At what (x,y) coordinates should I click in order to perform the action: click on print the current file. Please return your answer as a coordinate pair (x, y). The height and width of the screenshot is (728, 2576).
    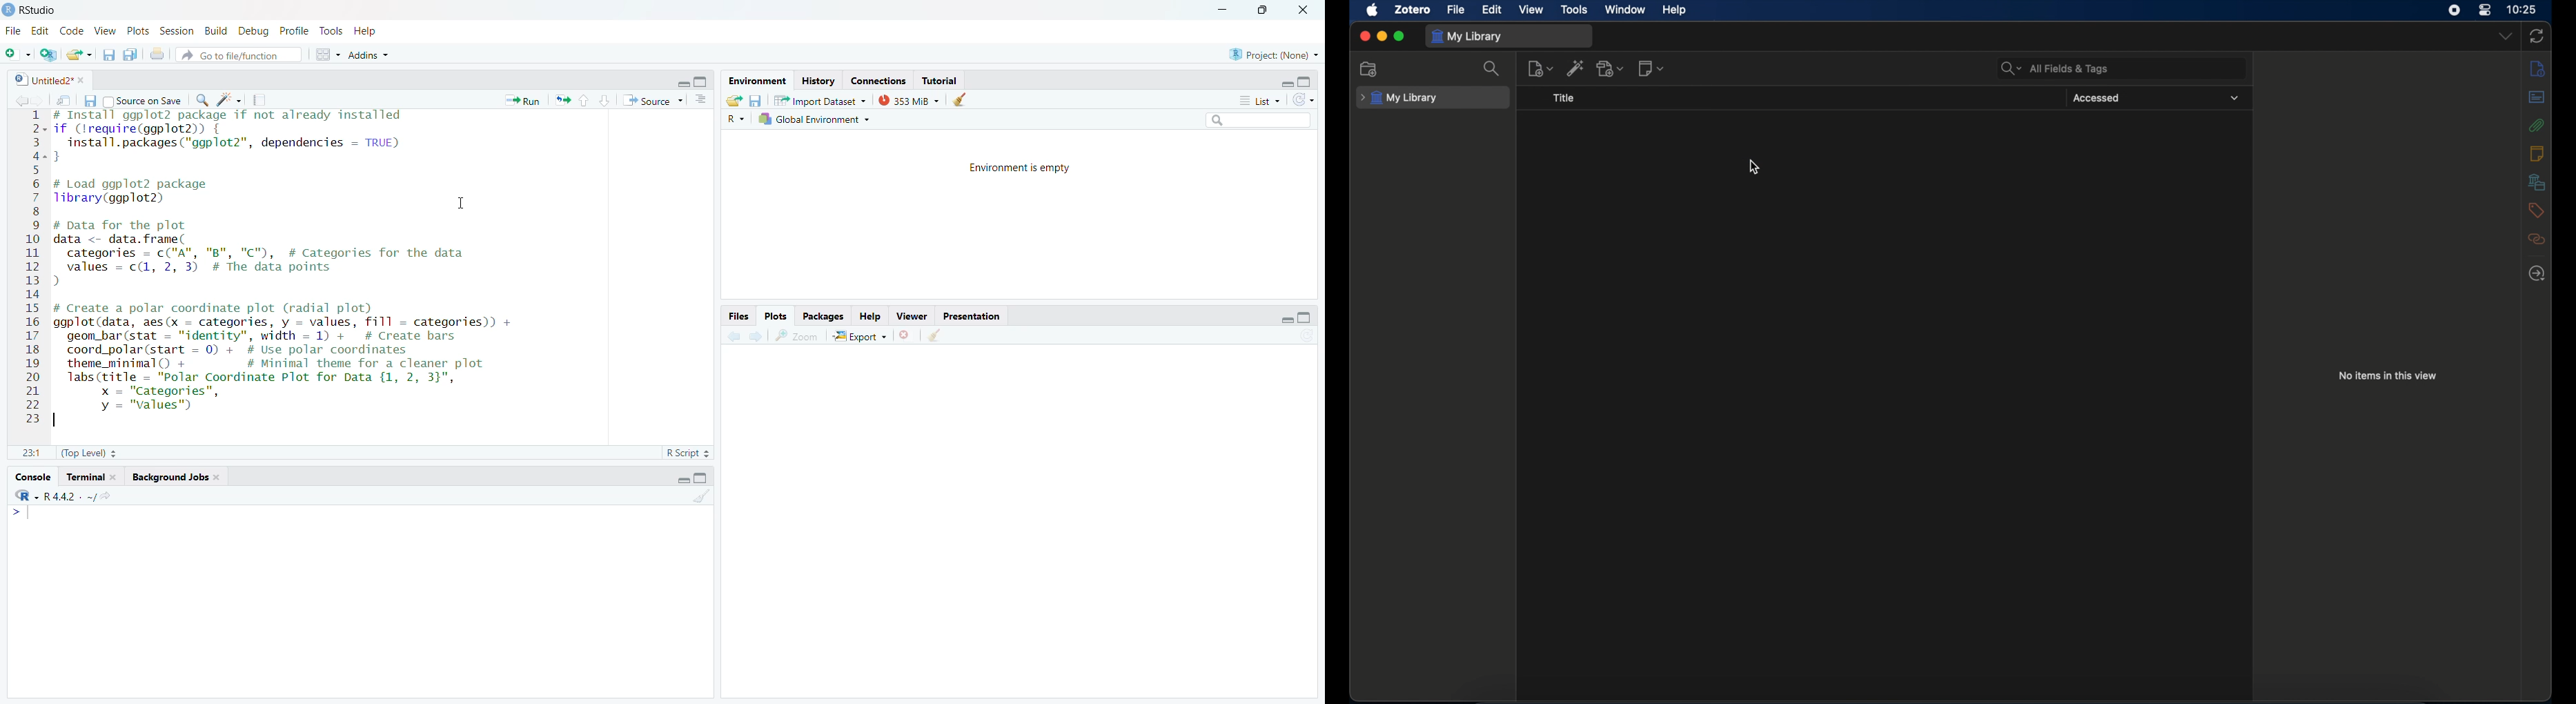
    Looking at the image, I should click on (157, 57).